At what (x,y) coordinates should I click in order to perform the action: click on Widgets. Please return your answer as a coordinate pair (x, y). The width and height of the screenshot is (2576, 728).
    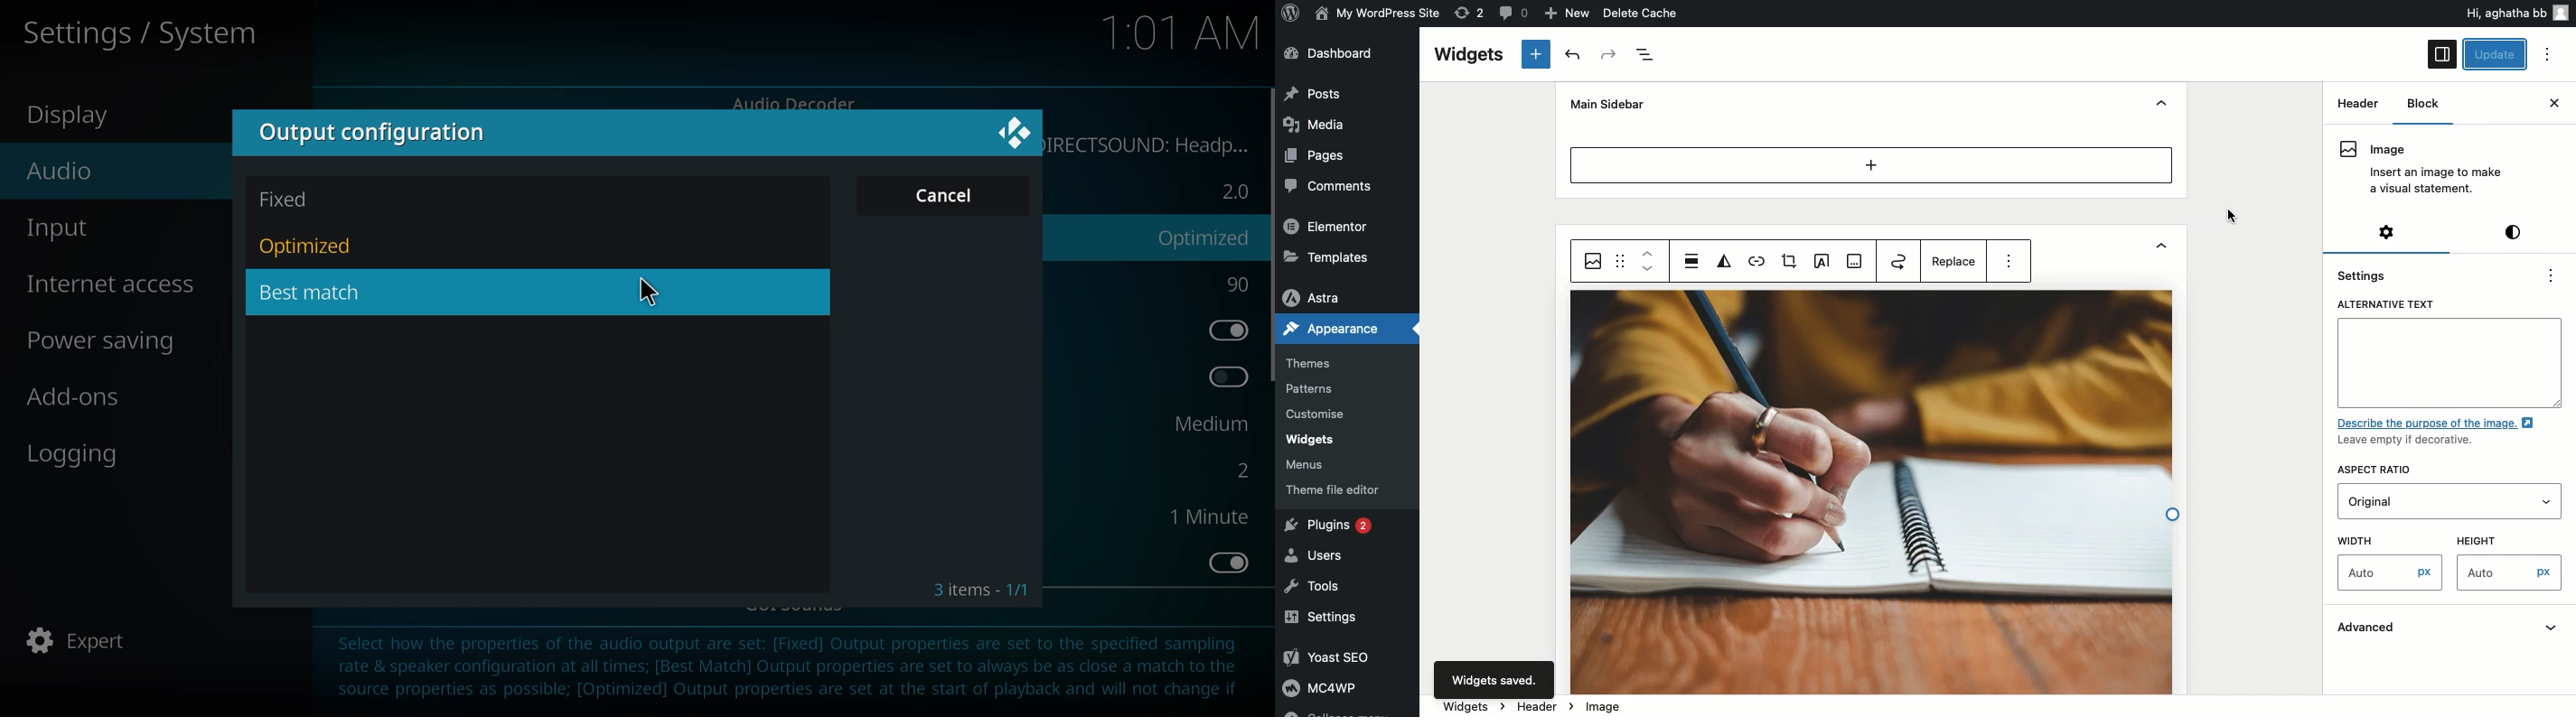
    Looking at the image, I should click on (1309, 440).